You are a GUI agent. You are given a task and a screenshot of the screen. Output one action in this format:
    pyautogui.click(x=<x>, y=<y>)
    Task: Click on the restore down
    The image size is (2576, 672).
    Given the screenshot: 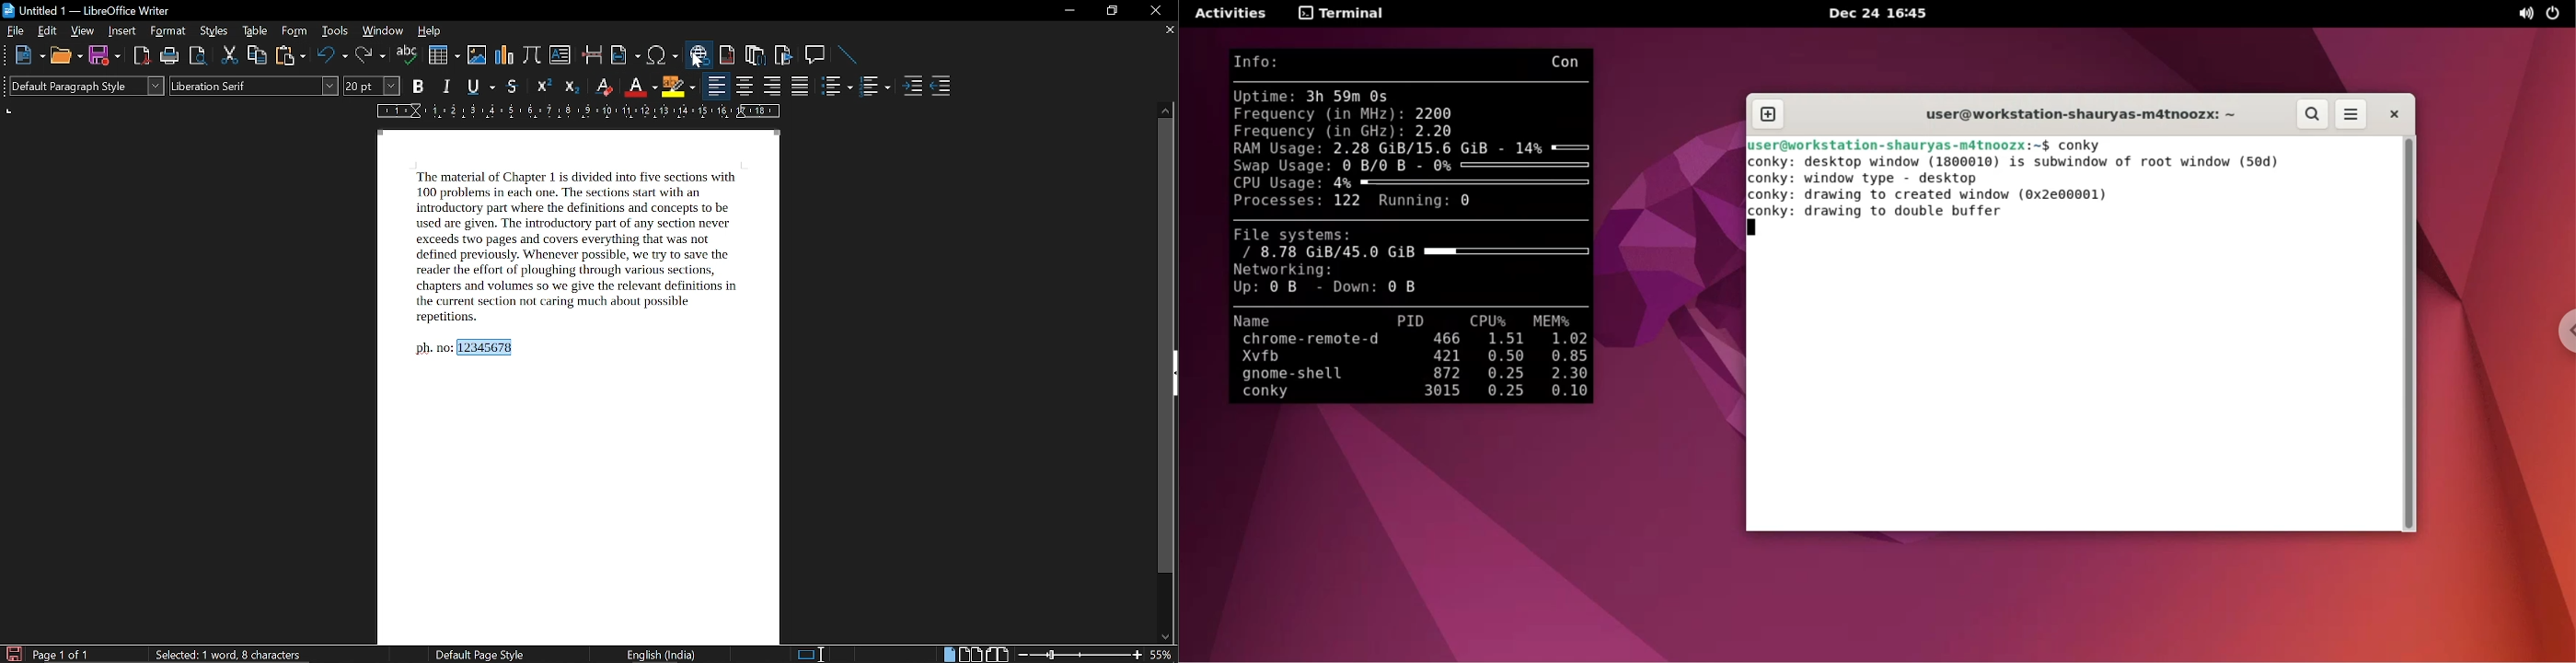 What is the action you would take?
    pyautogui.click(x=1111, y=11)
    